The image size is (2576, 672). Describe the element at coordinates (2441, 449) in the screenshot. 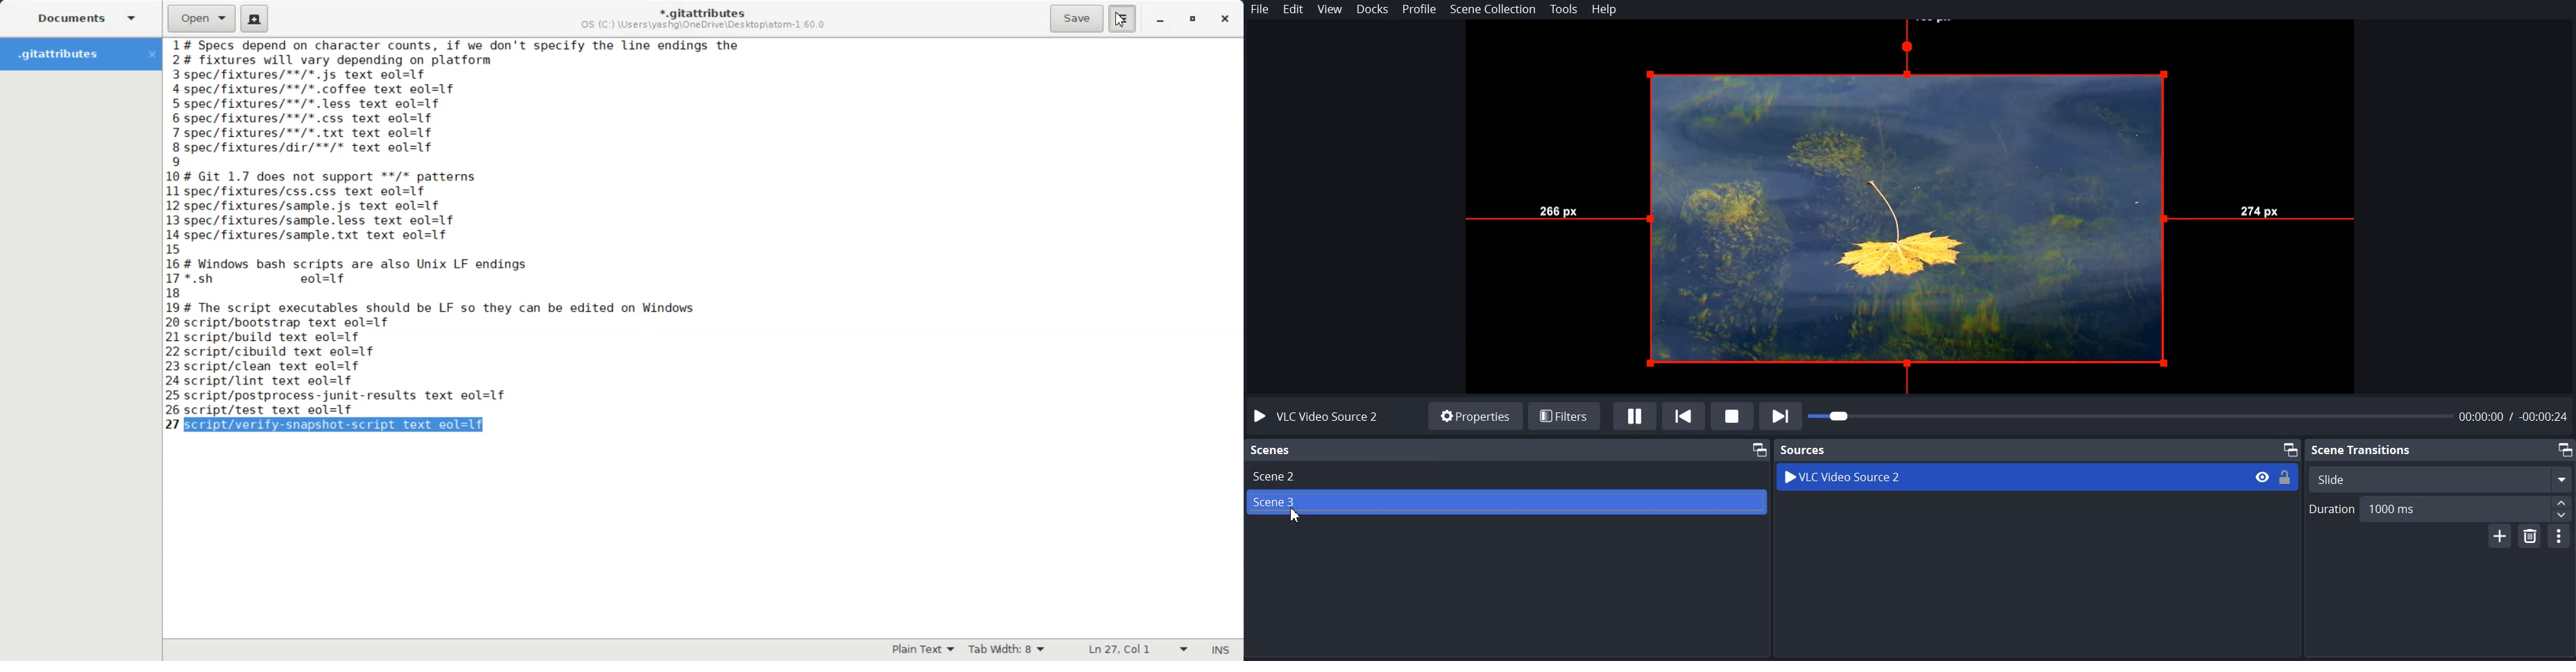

I see `Scene transition` at that location.